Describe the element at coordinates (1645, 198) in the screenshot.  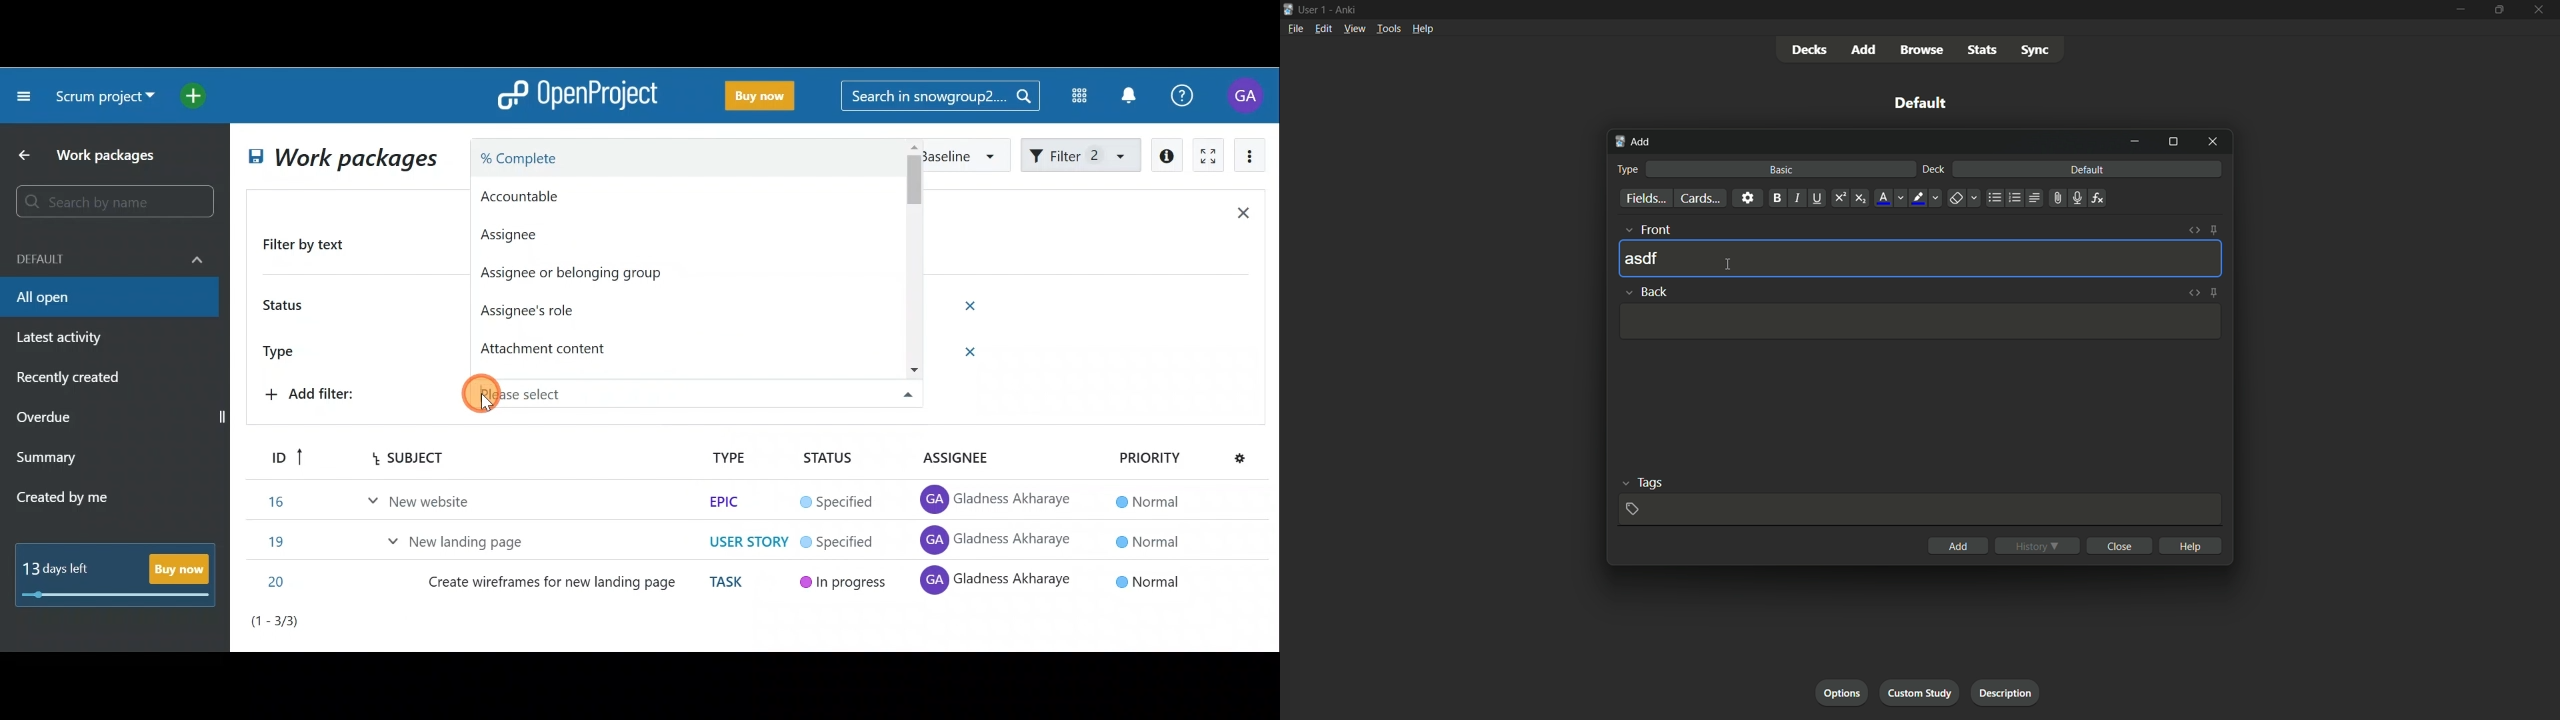
I see `fields` at that location.